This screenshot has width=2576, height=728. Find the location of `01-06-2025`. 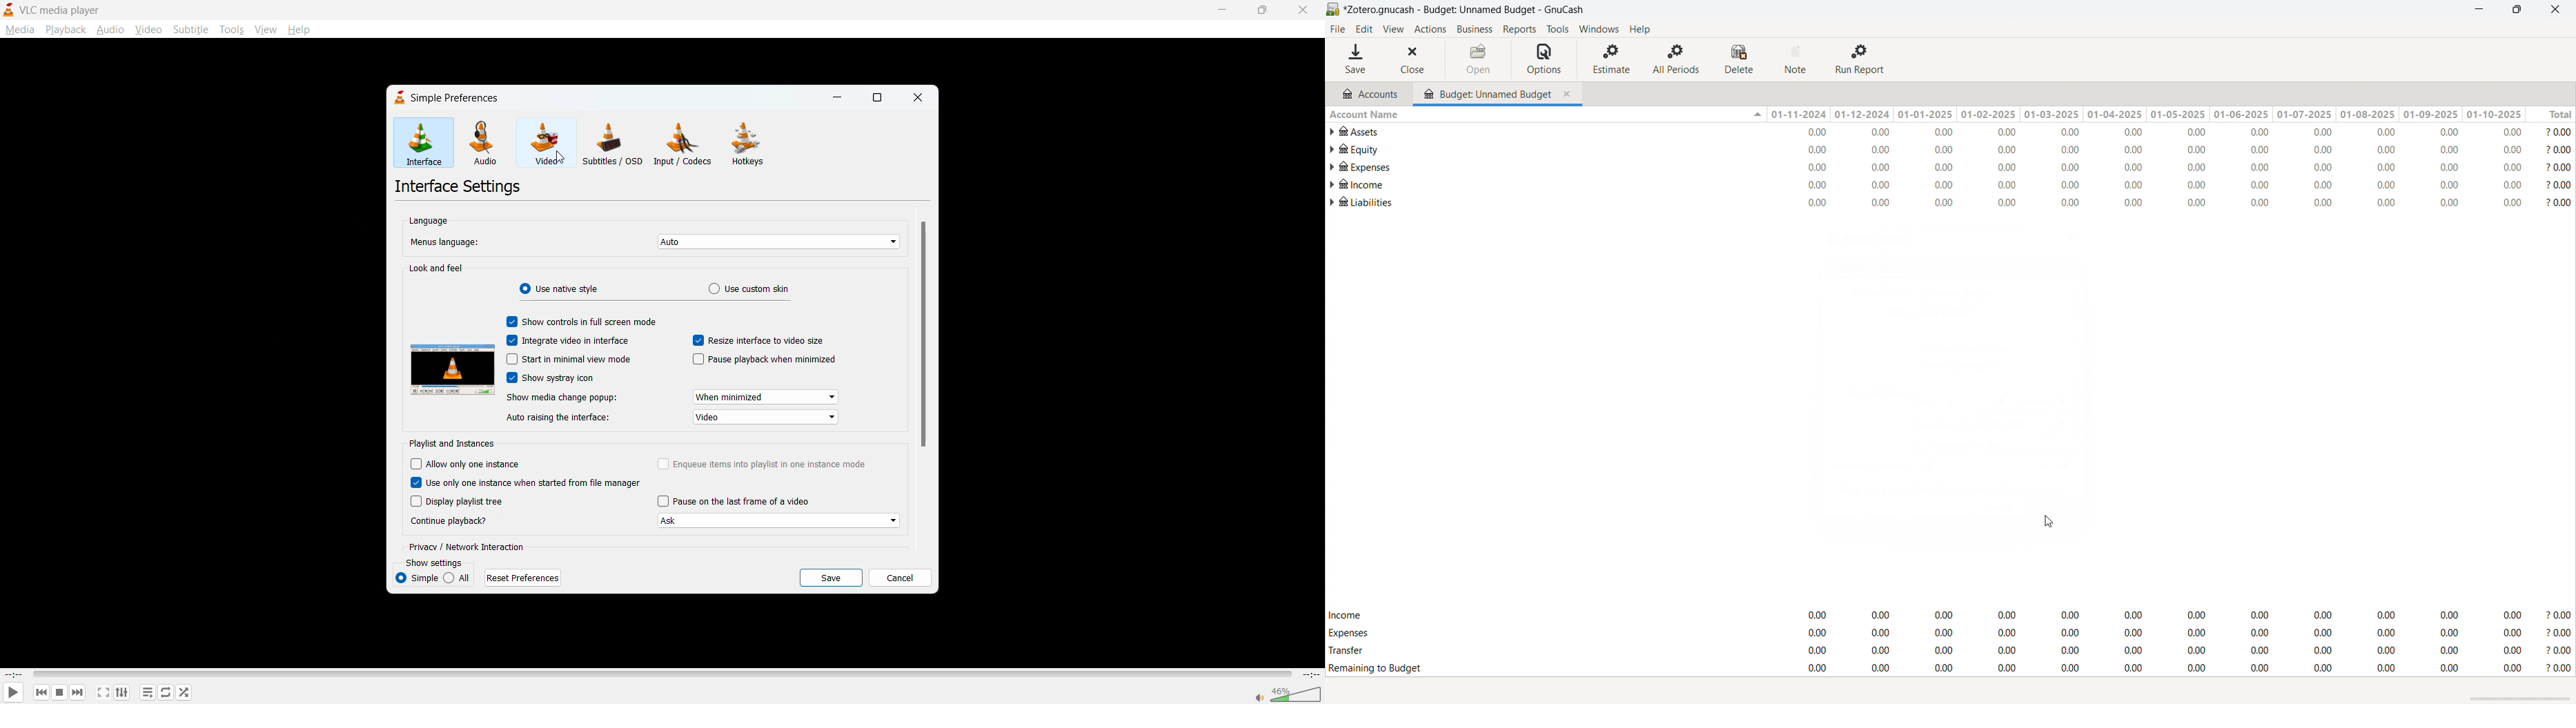

01-06-2025 is located at coordinates (2241, 114).